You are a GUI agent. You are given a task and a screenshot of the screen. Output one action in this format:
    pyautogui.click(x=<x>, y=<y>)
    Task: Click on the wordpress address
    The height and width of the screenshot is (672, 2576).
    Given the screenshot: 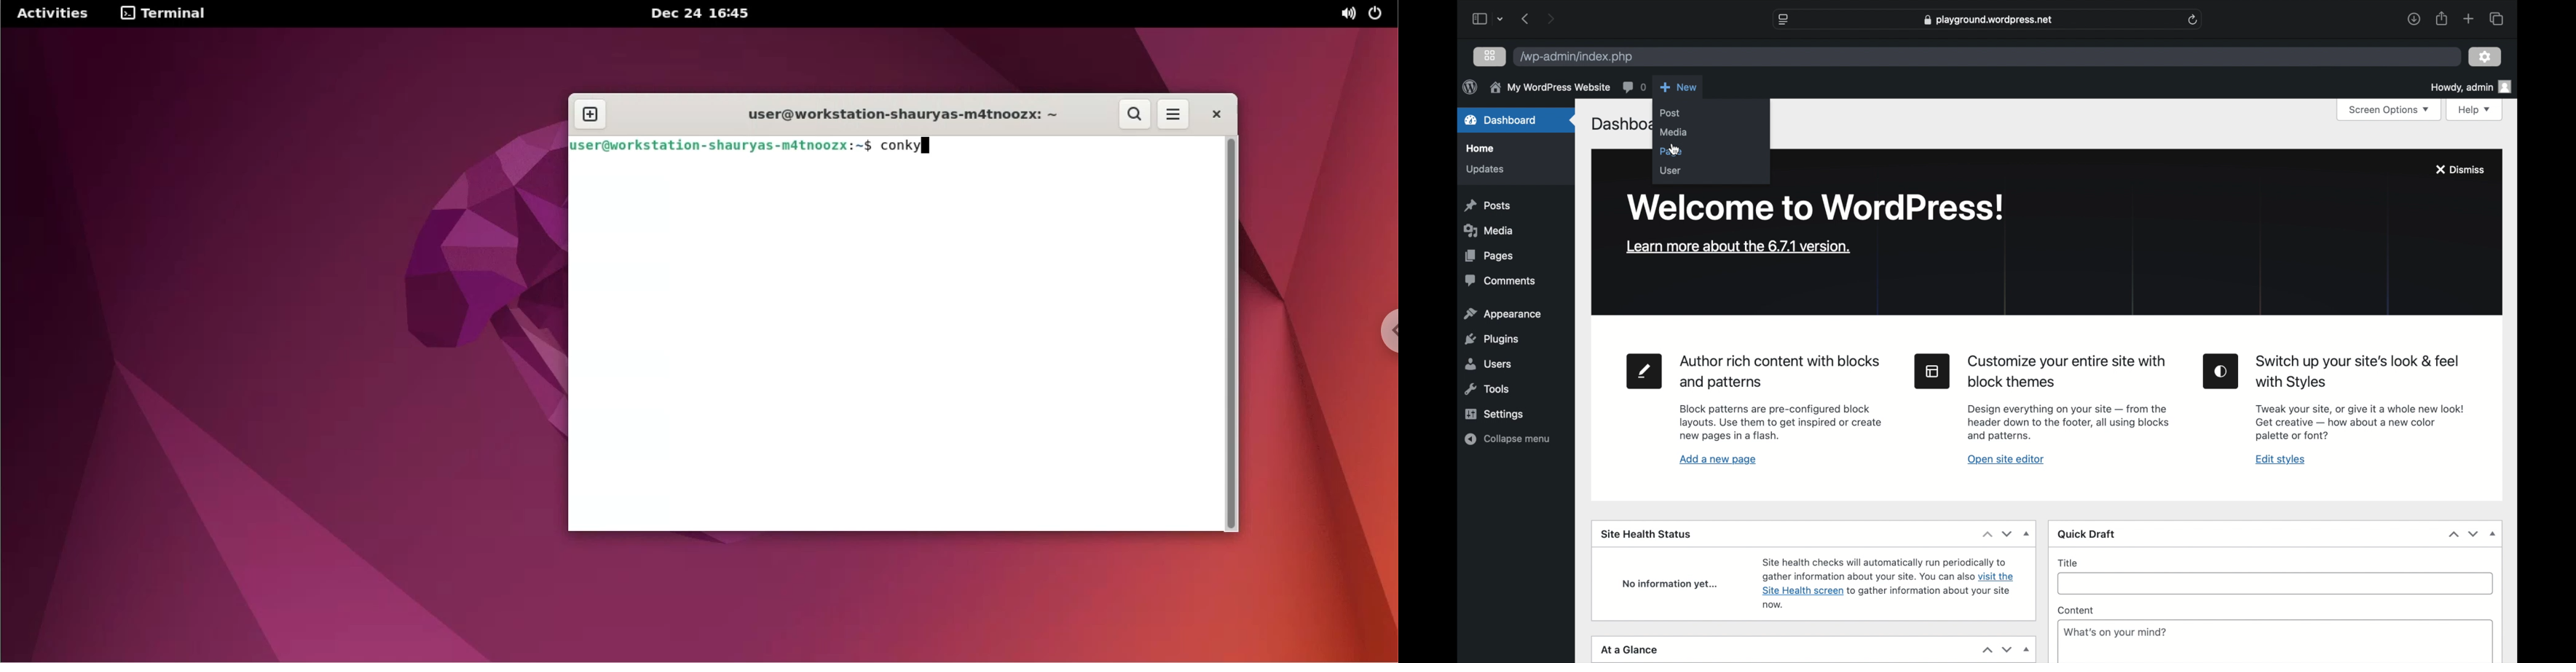 What is the action you would take?
    pyautogui.click(x=1576, y=57)
    